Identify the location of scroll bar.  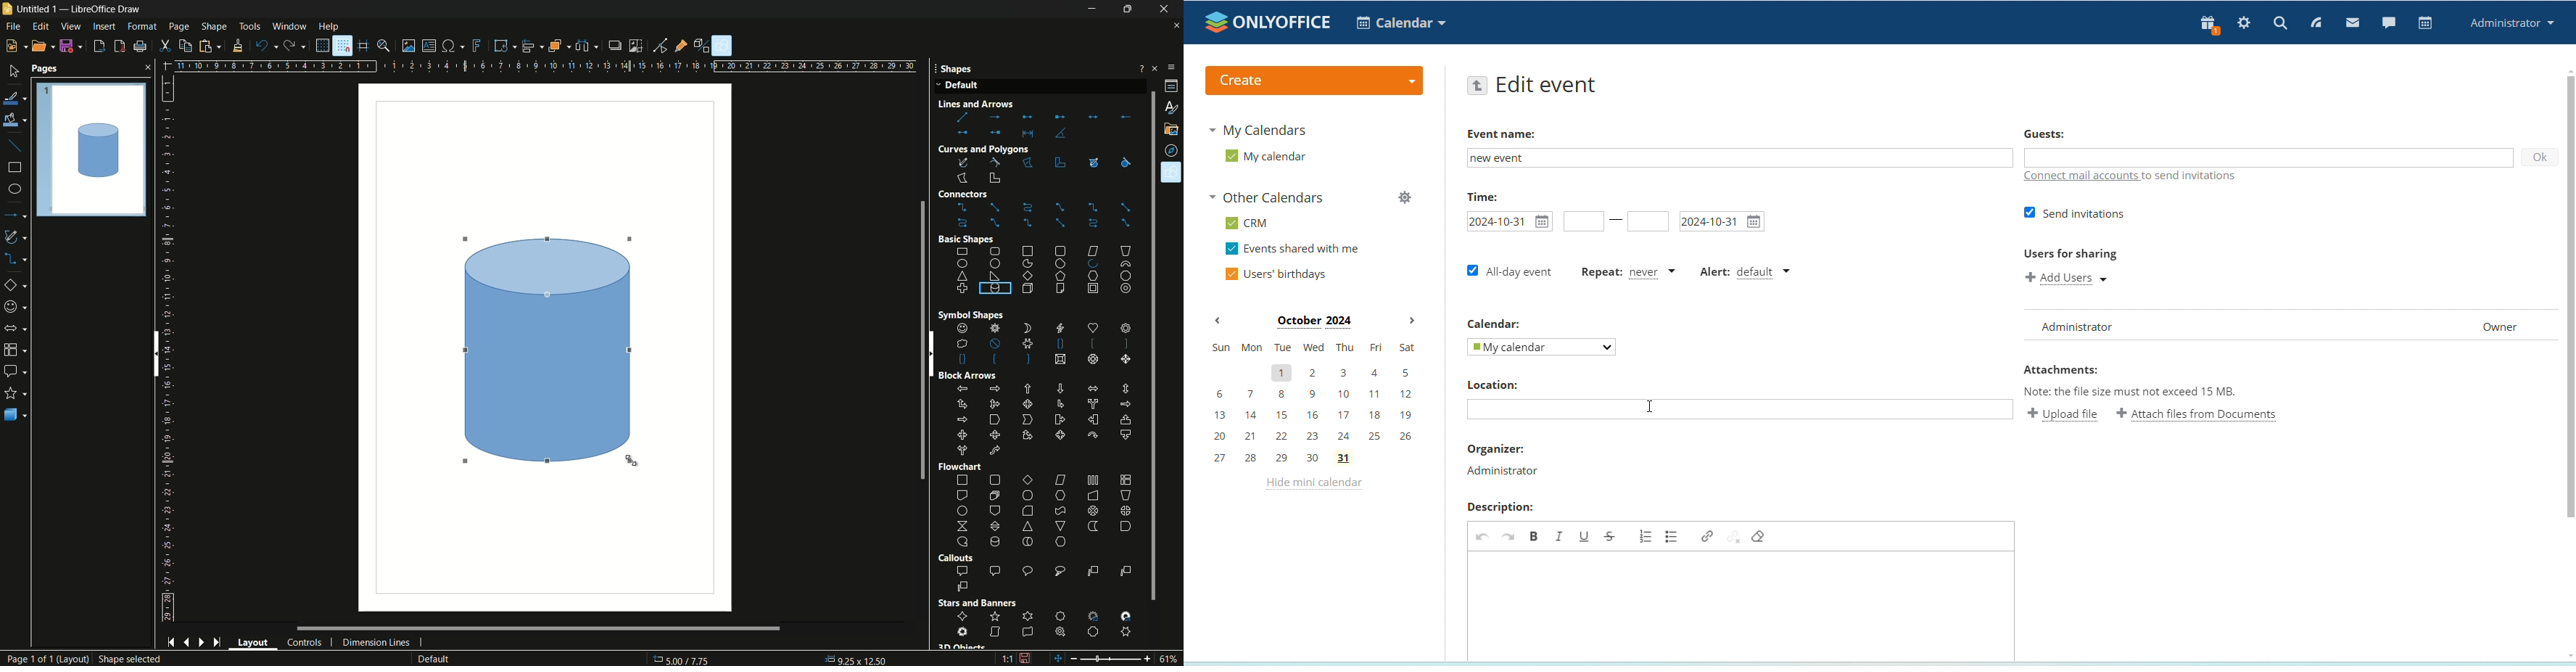
(1147, 344).